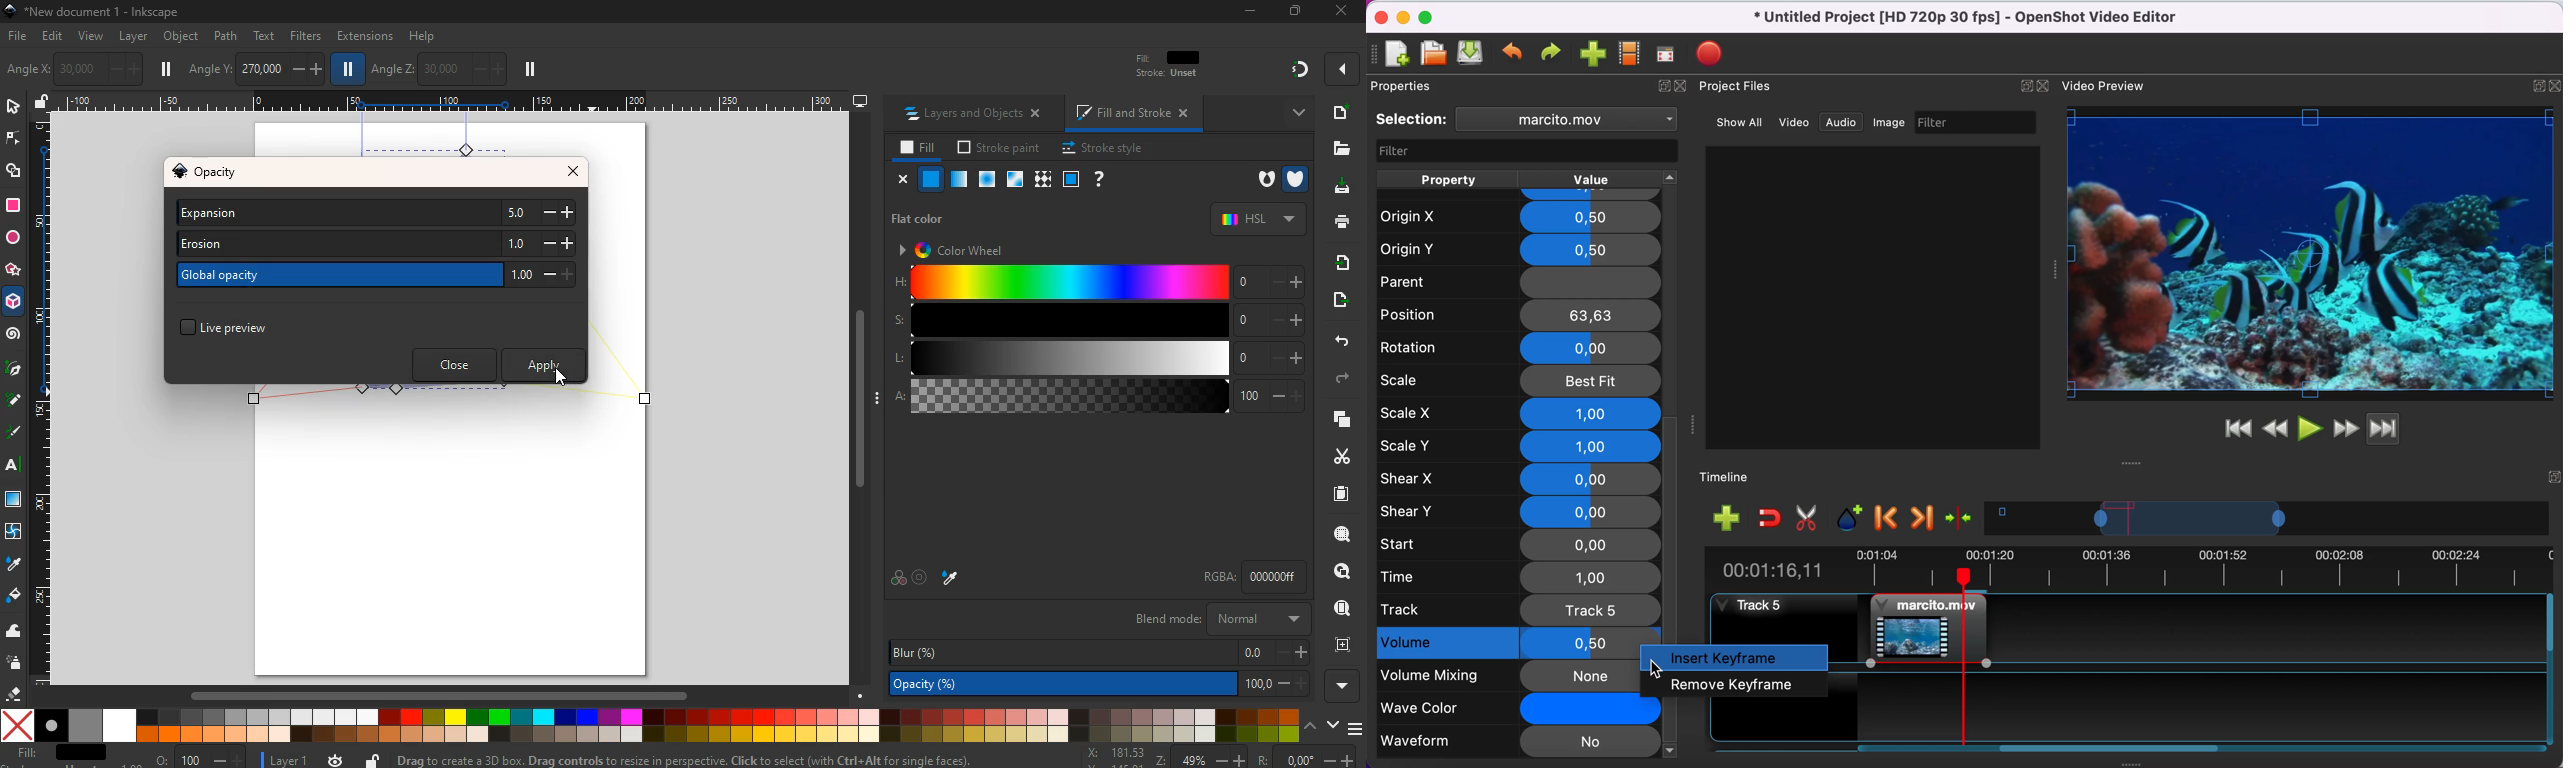 This screenshot has width=2576, height=784. I want to click on up, so click(1311, 727).